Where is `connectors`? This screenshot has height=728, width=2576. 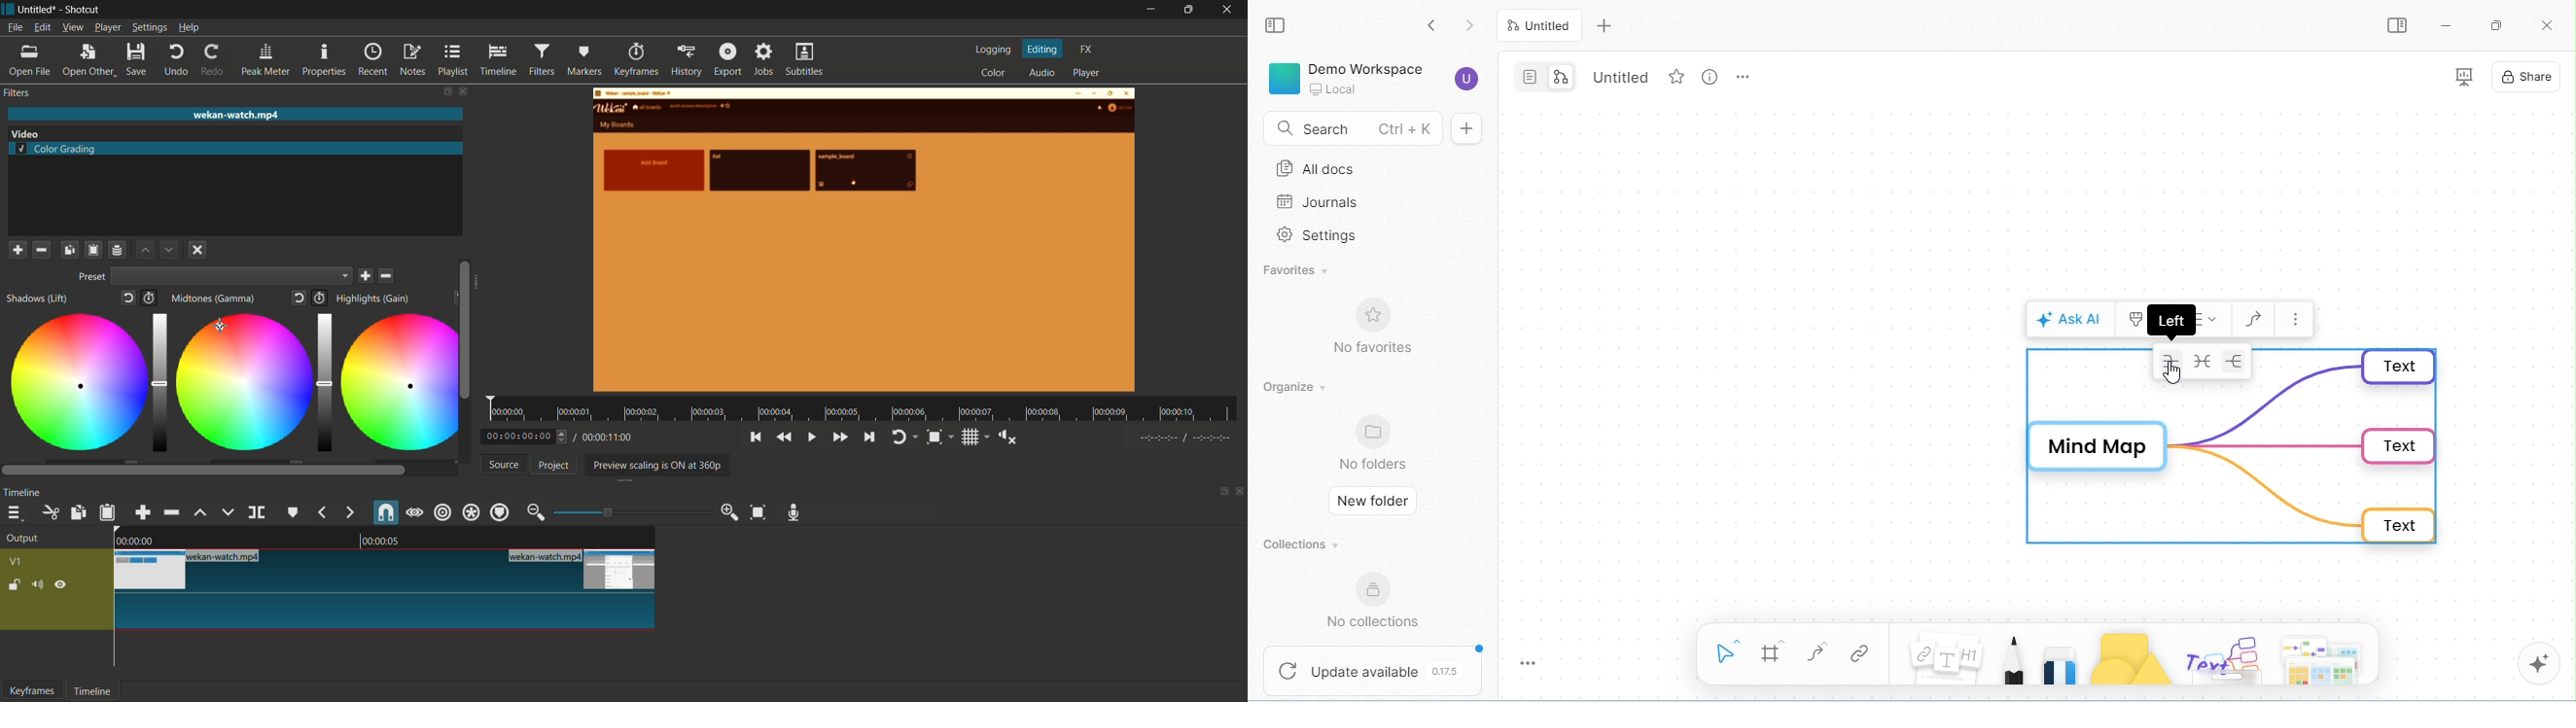 connectors is located at coordinates (1817, 652).